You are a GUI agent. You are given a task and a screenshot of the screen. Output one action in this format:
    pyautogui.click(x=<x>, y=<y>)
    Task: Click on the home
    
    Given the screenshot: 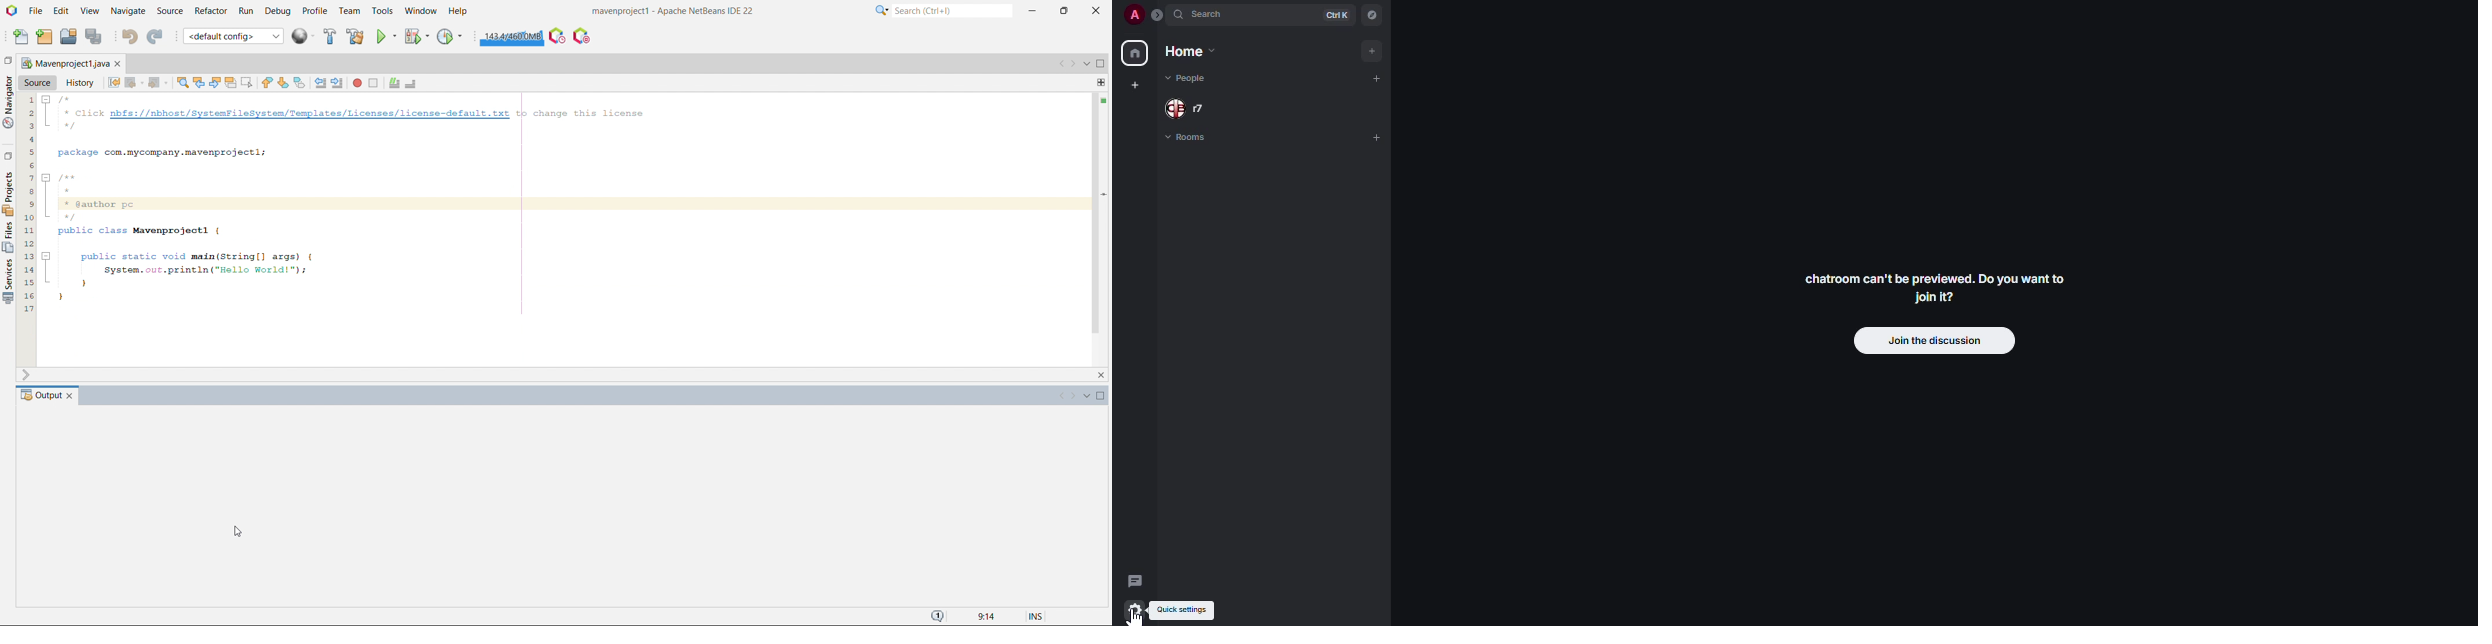 What is the action you would take?
    pyautogui.click(x=1135, y=53)
    